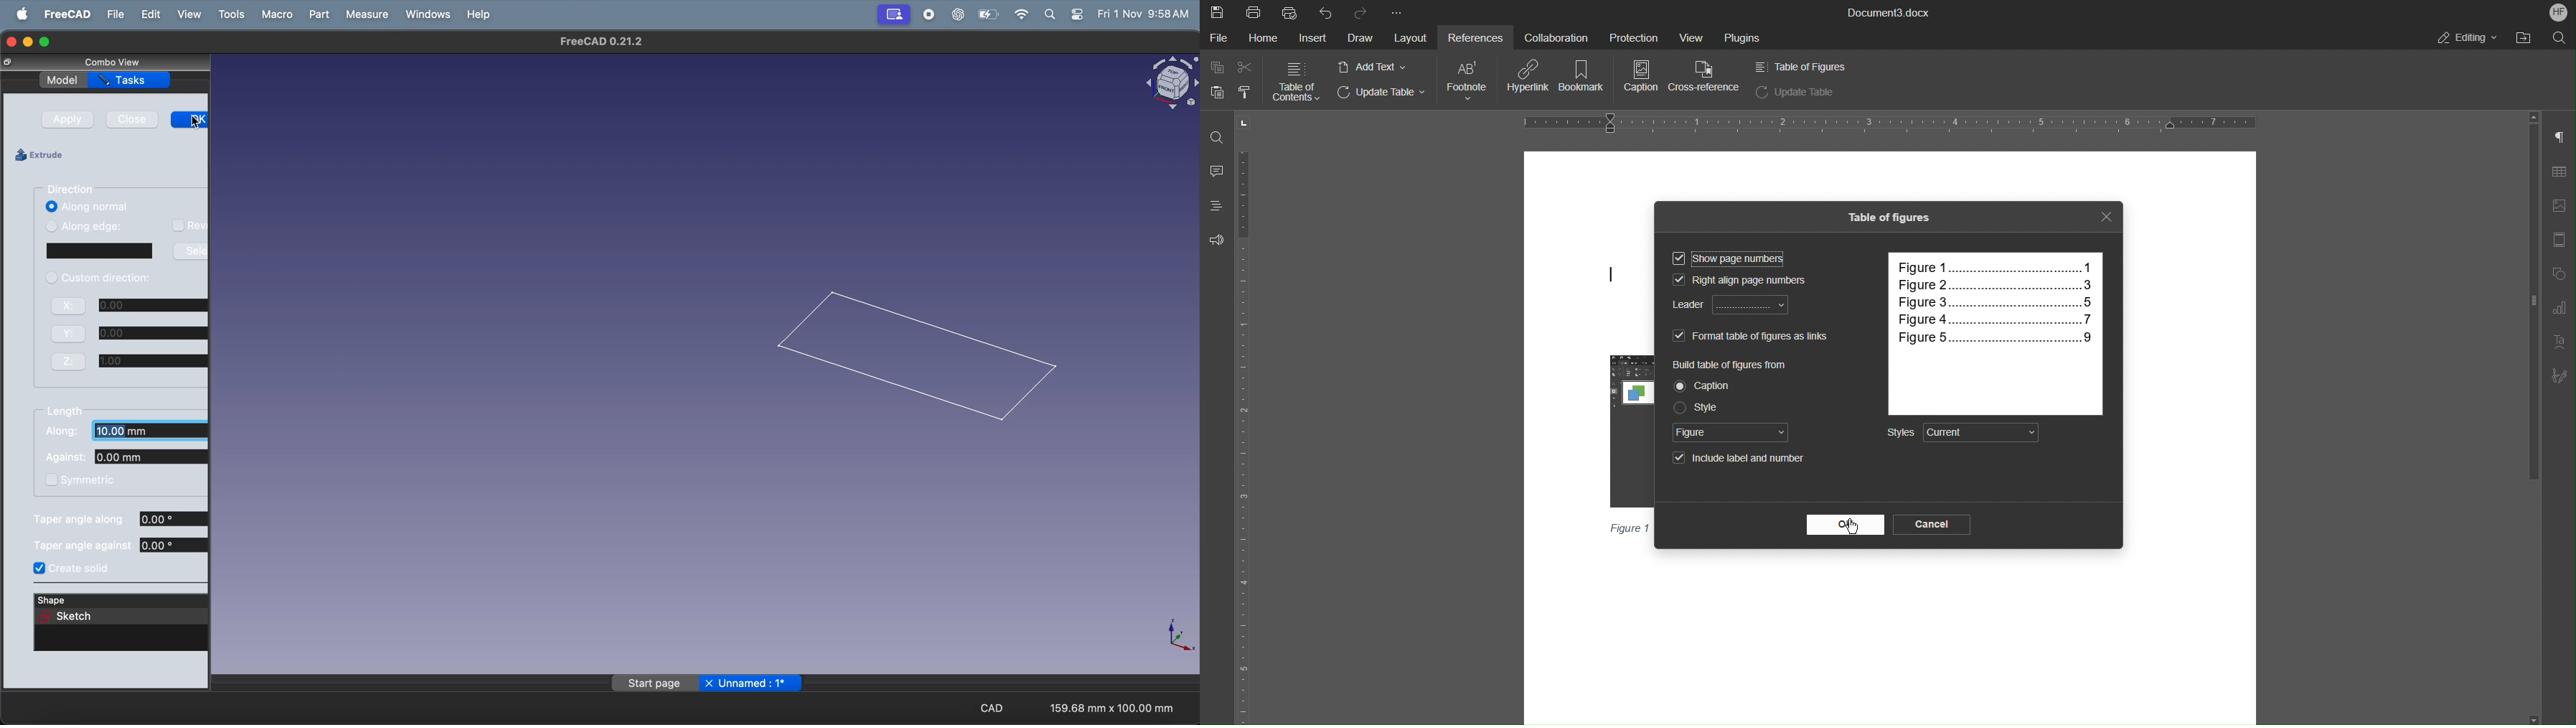 The image size is (2576, 728). What do you see at coordinates (2558, 241) in the screenshot?
I see `Header/Footer` at bounding box center [2558, 241].